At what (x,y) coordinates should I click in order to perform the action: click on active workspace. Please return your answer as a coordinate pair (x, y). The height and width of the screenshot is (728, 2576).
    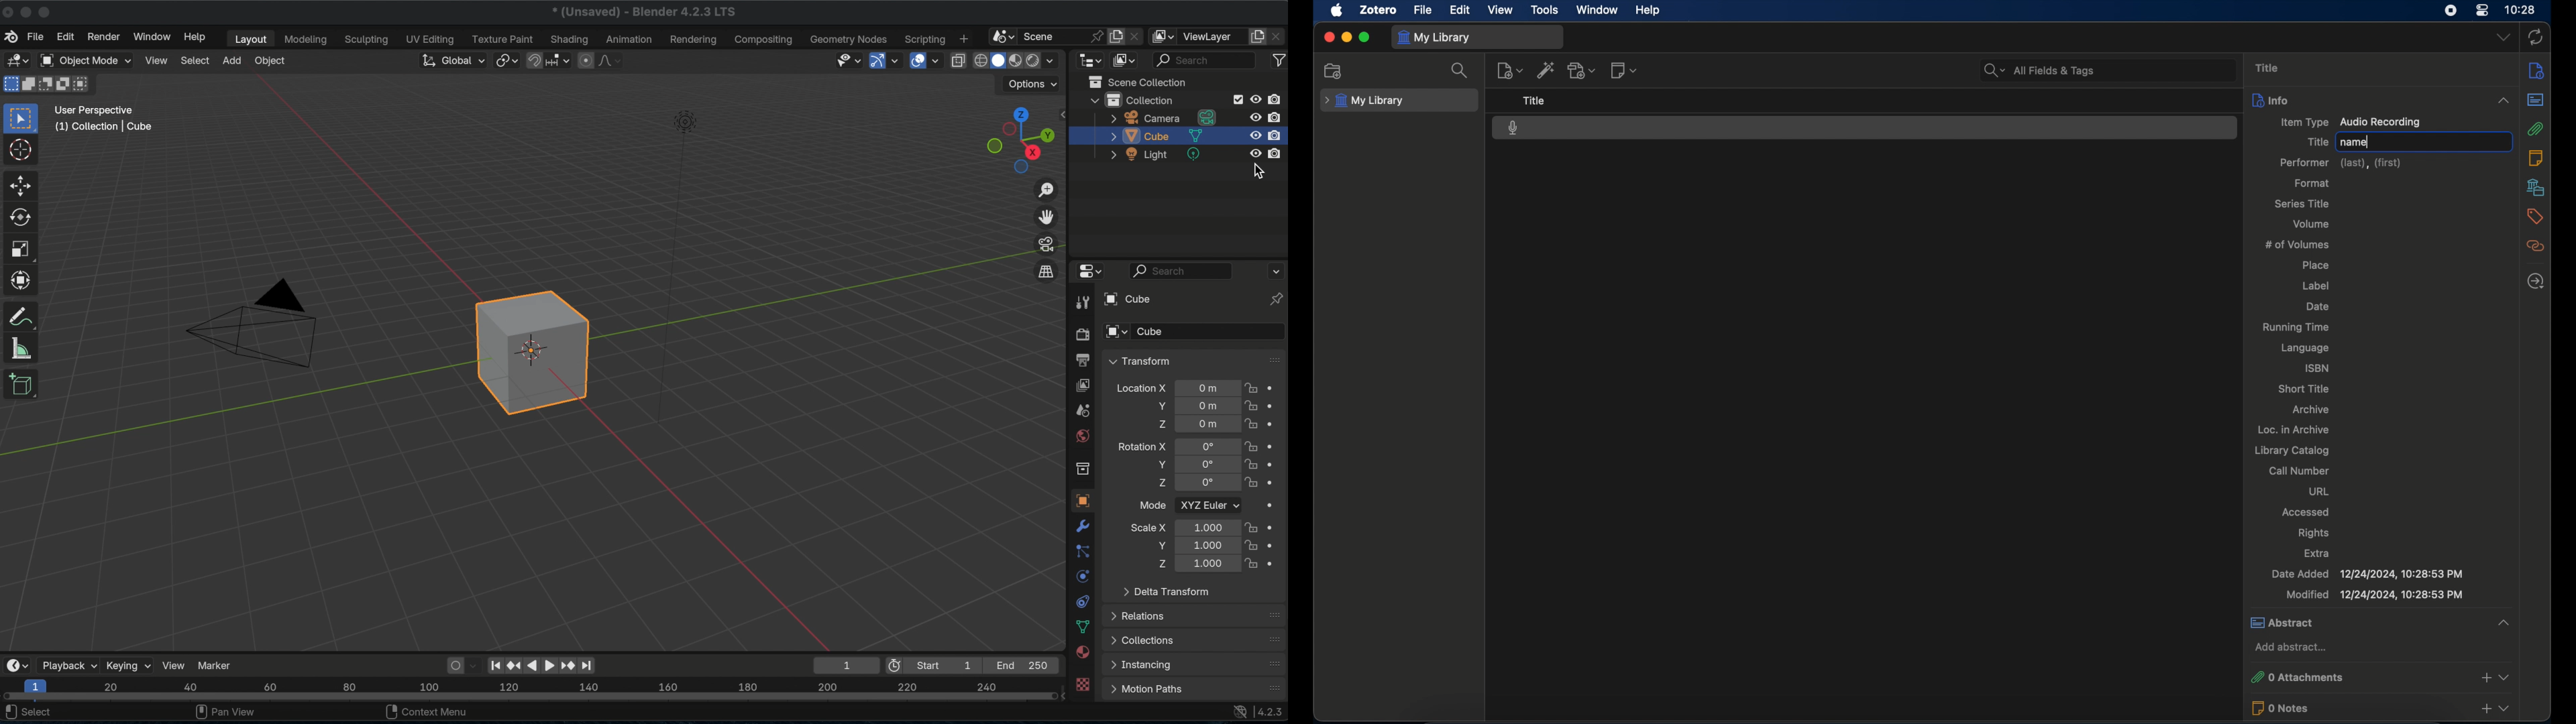
    Looking at the image, I should click on (1167, 36).